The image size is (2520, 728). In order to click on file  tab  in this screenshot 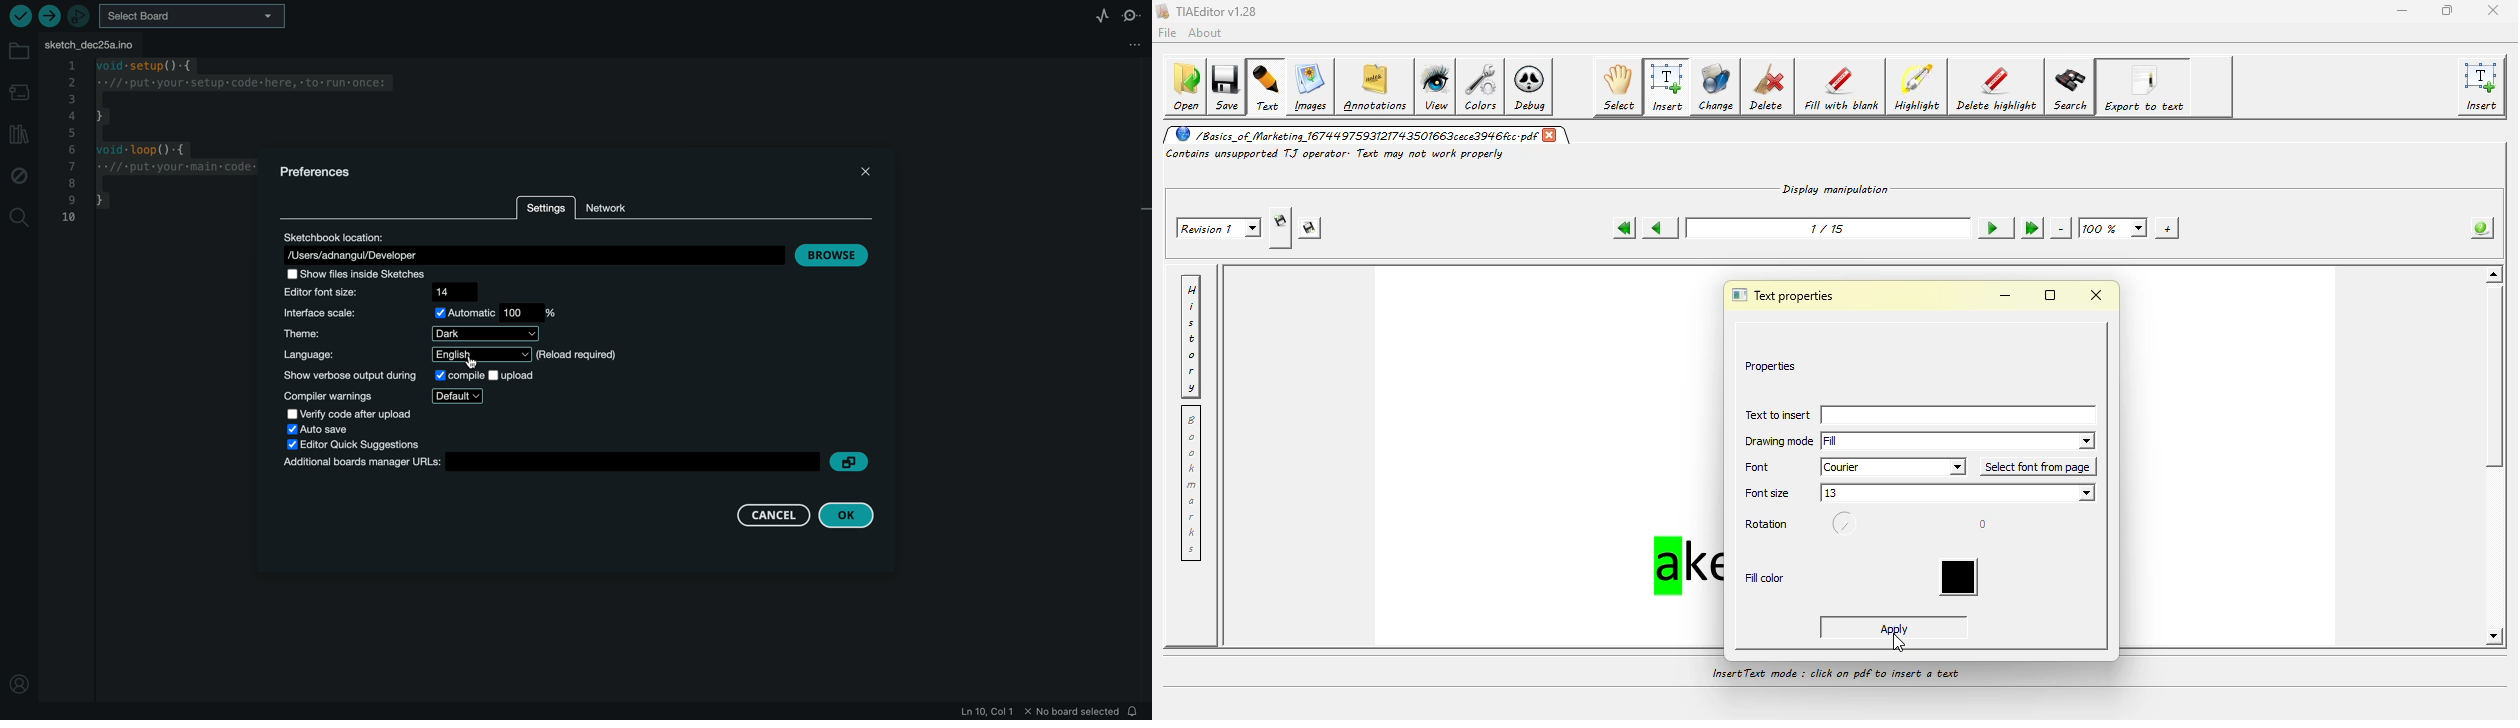, I will do `click(94, 45)`.